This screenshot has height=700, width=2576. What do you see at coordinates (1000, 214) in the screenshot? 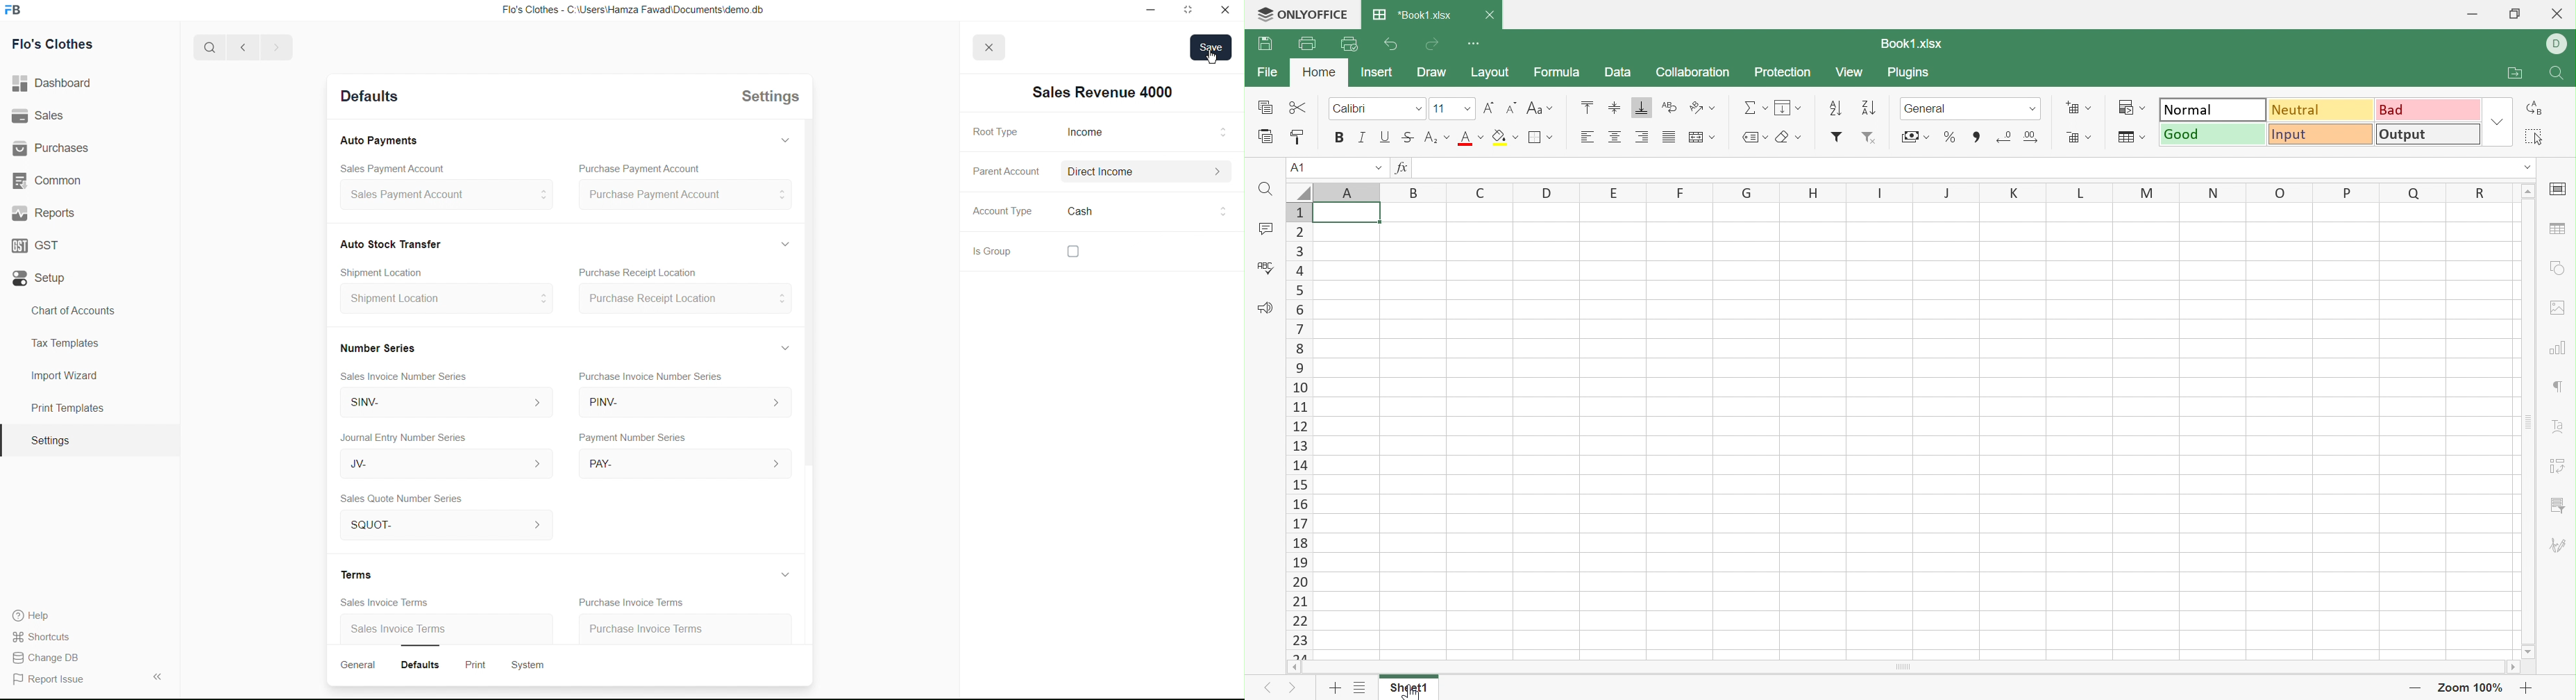
I see `Account Type` at bounding box center [1000, 214].